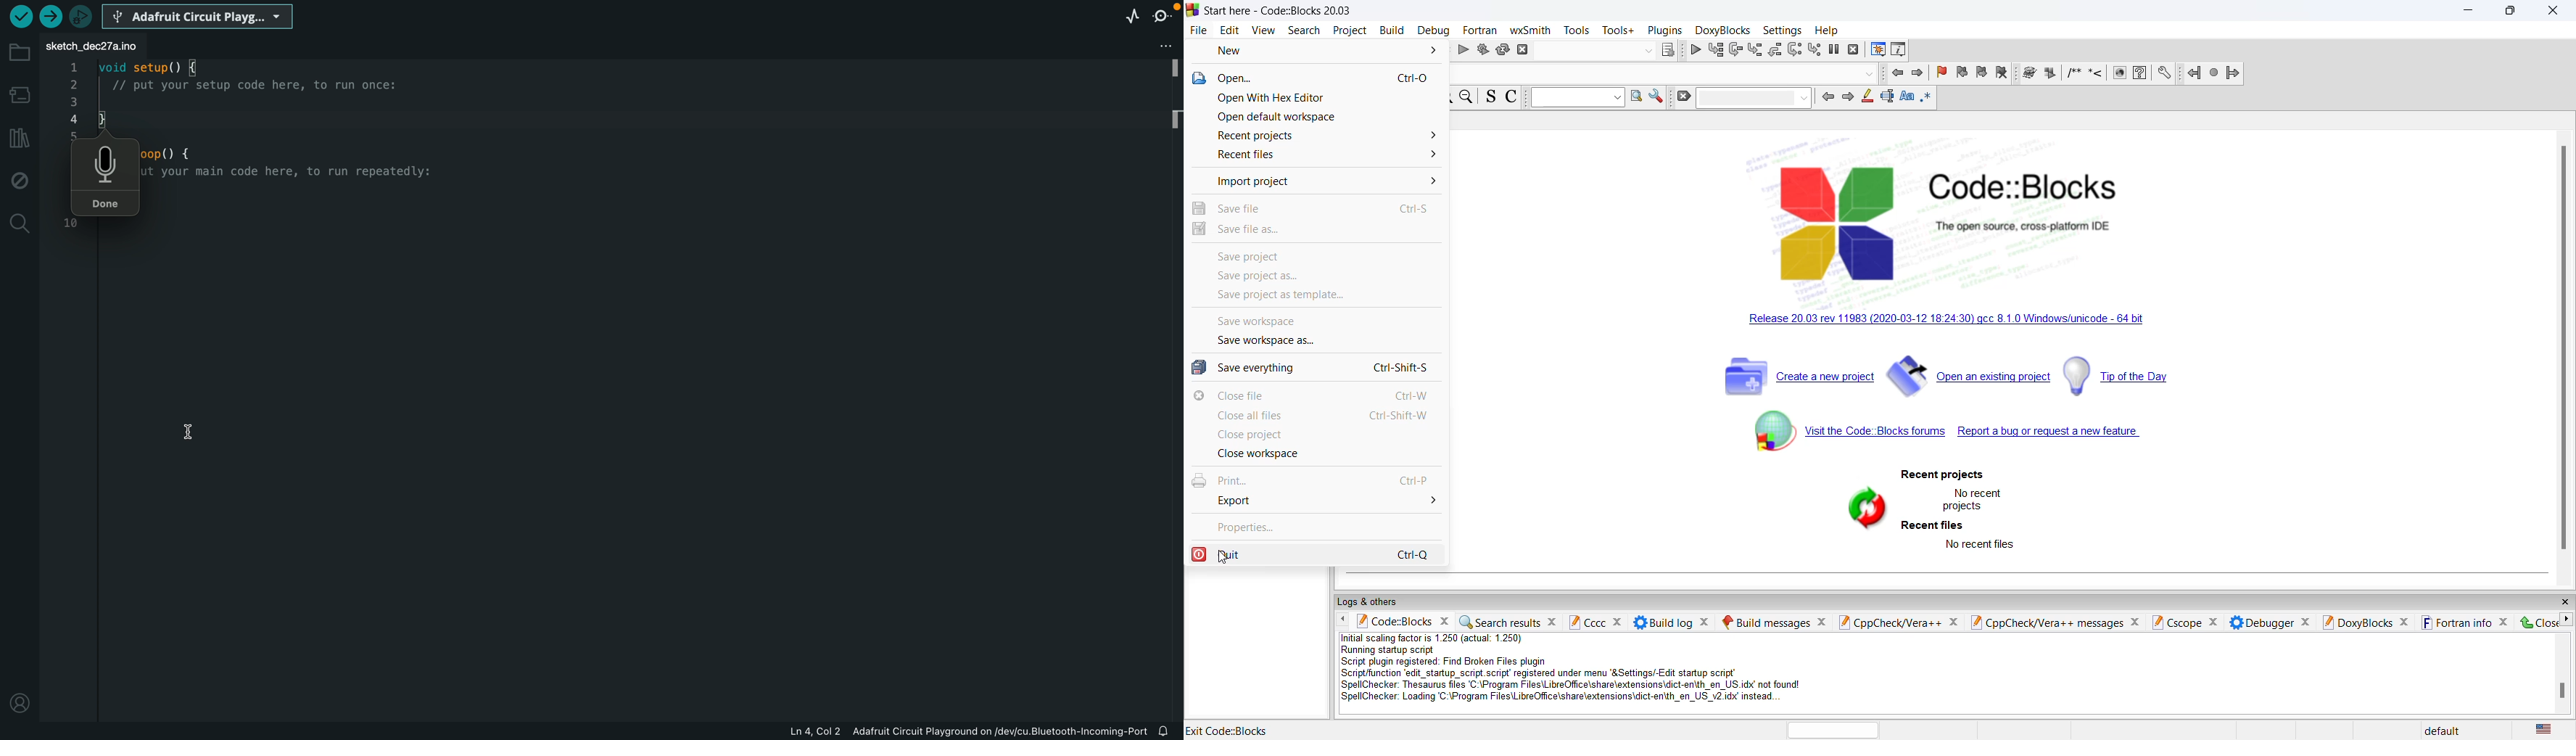 The image size is (2576, 756). Describe the element at coordinates (1192, 9) in the screenshot. I see `logo` at that location.